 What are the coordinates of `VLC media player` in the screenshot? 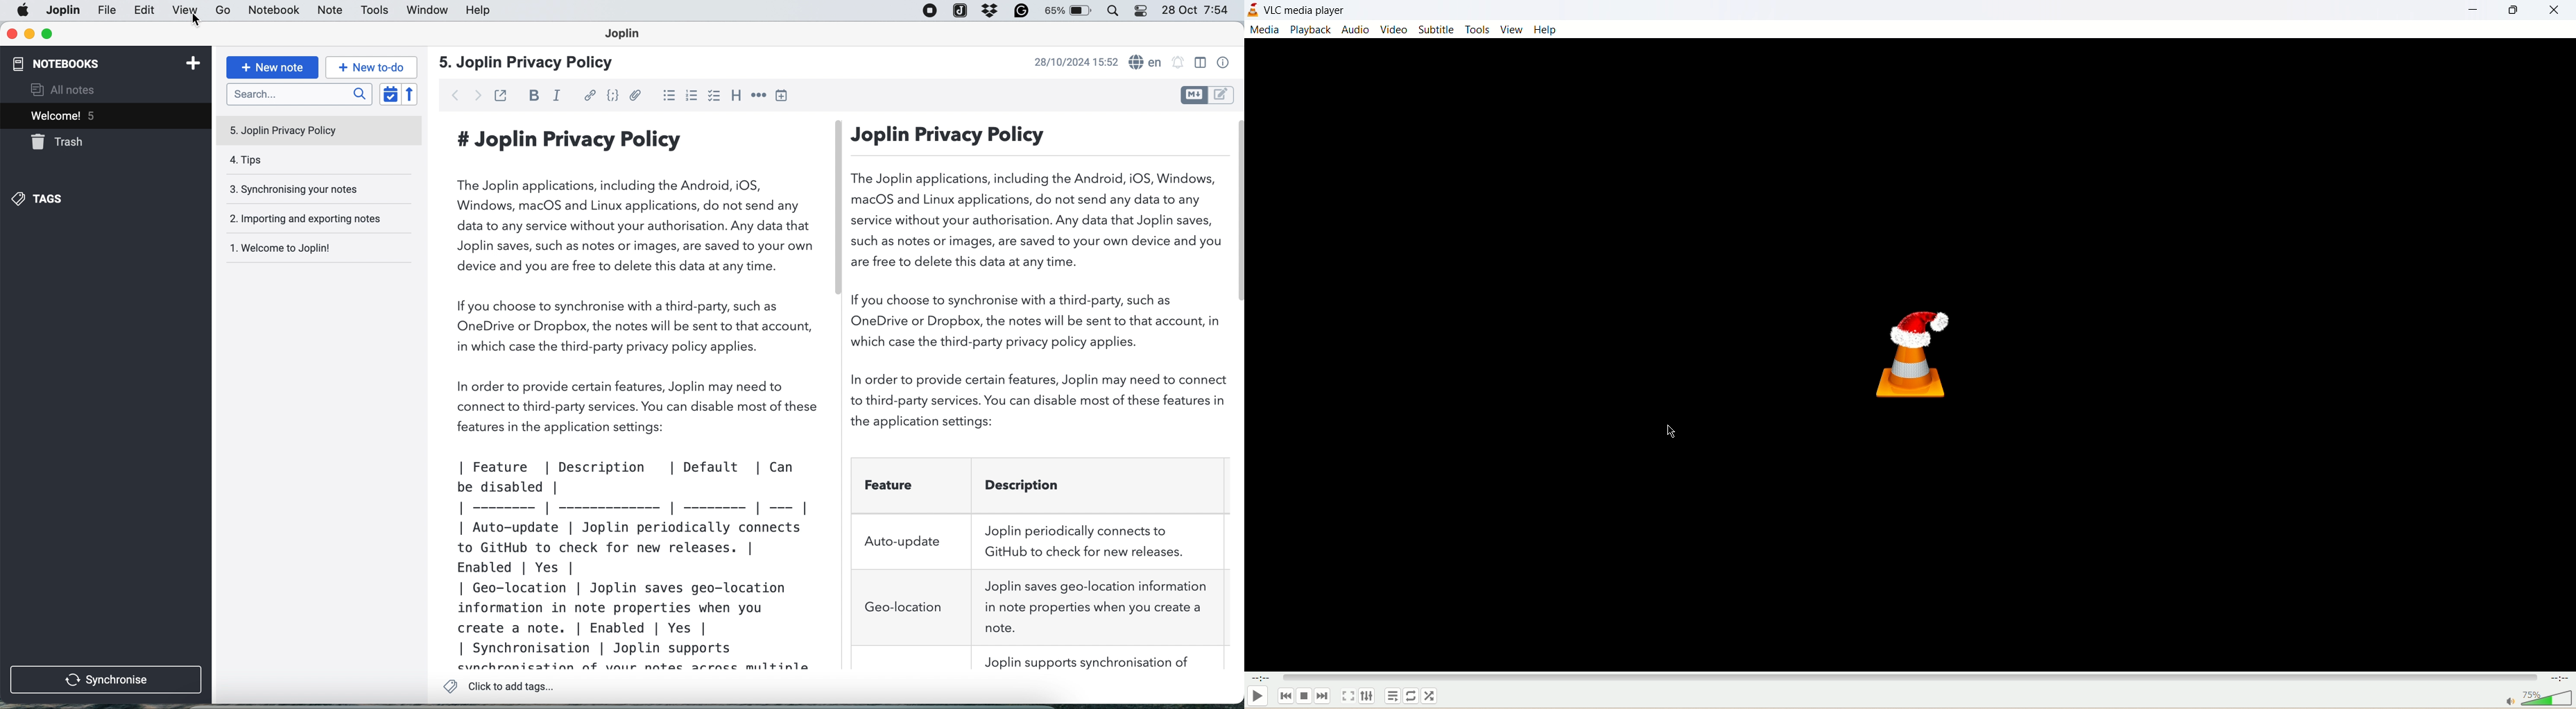 It's located at (1308, 11).